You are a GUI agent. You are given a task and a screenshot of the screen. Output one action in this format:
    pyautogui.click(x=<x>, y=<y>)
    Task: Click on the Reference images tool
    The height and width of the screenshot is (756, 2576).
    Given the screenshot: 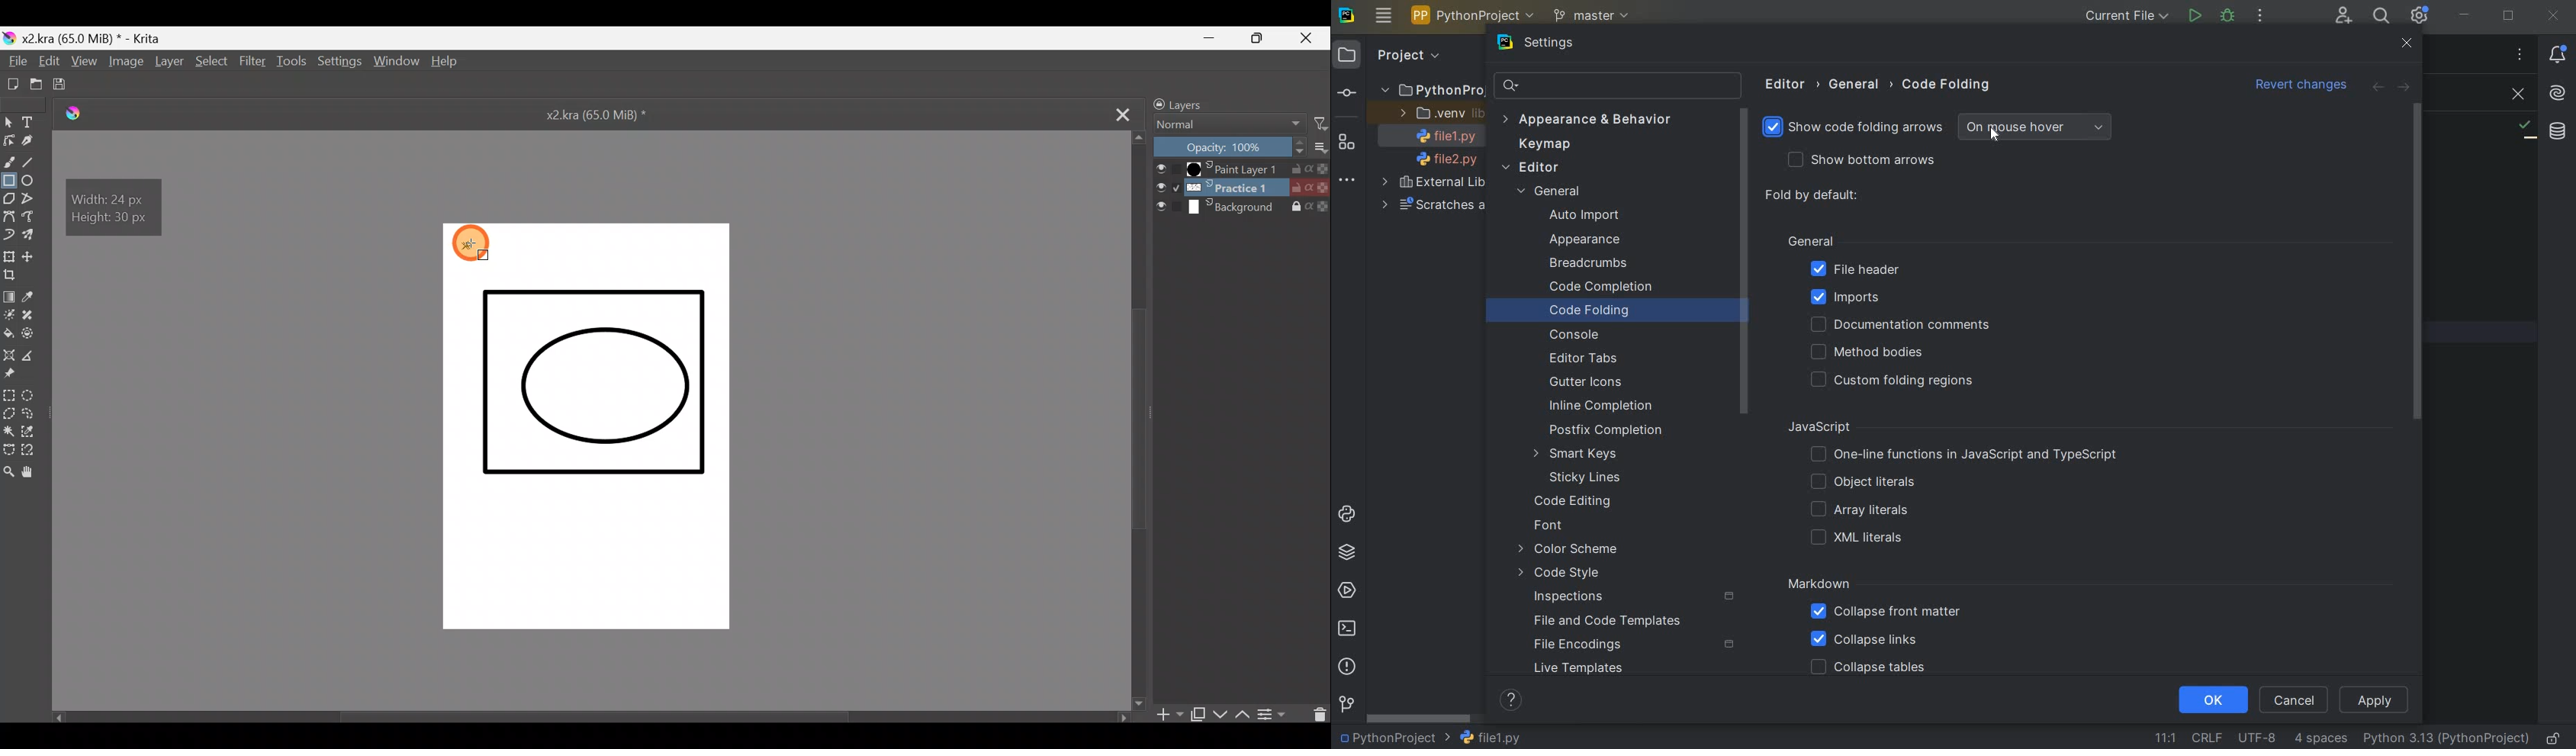 What is the action you would take?
    pyautogui.click(x=16, y=374)
    